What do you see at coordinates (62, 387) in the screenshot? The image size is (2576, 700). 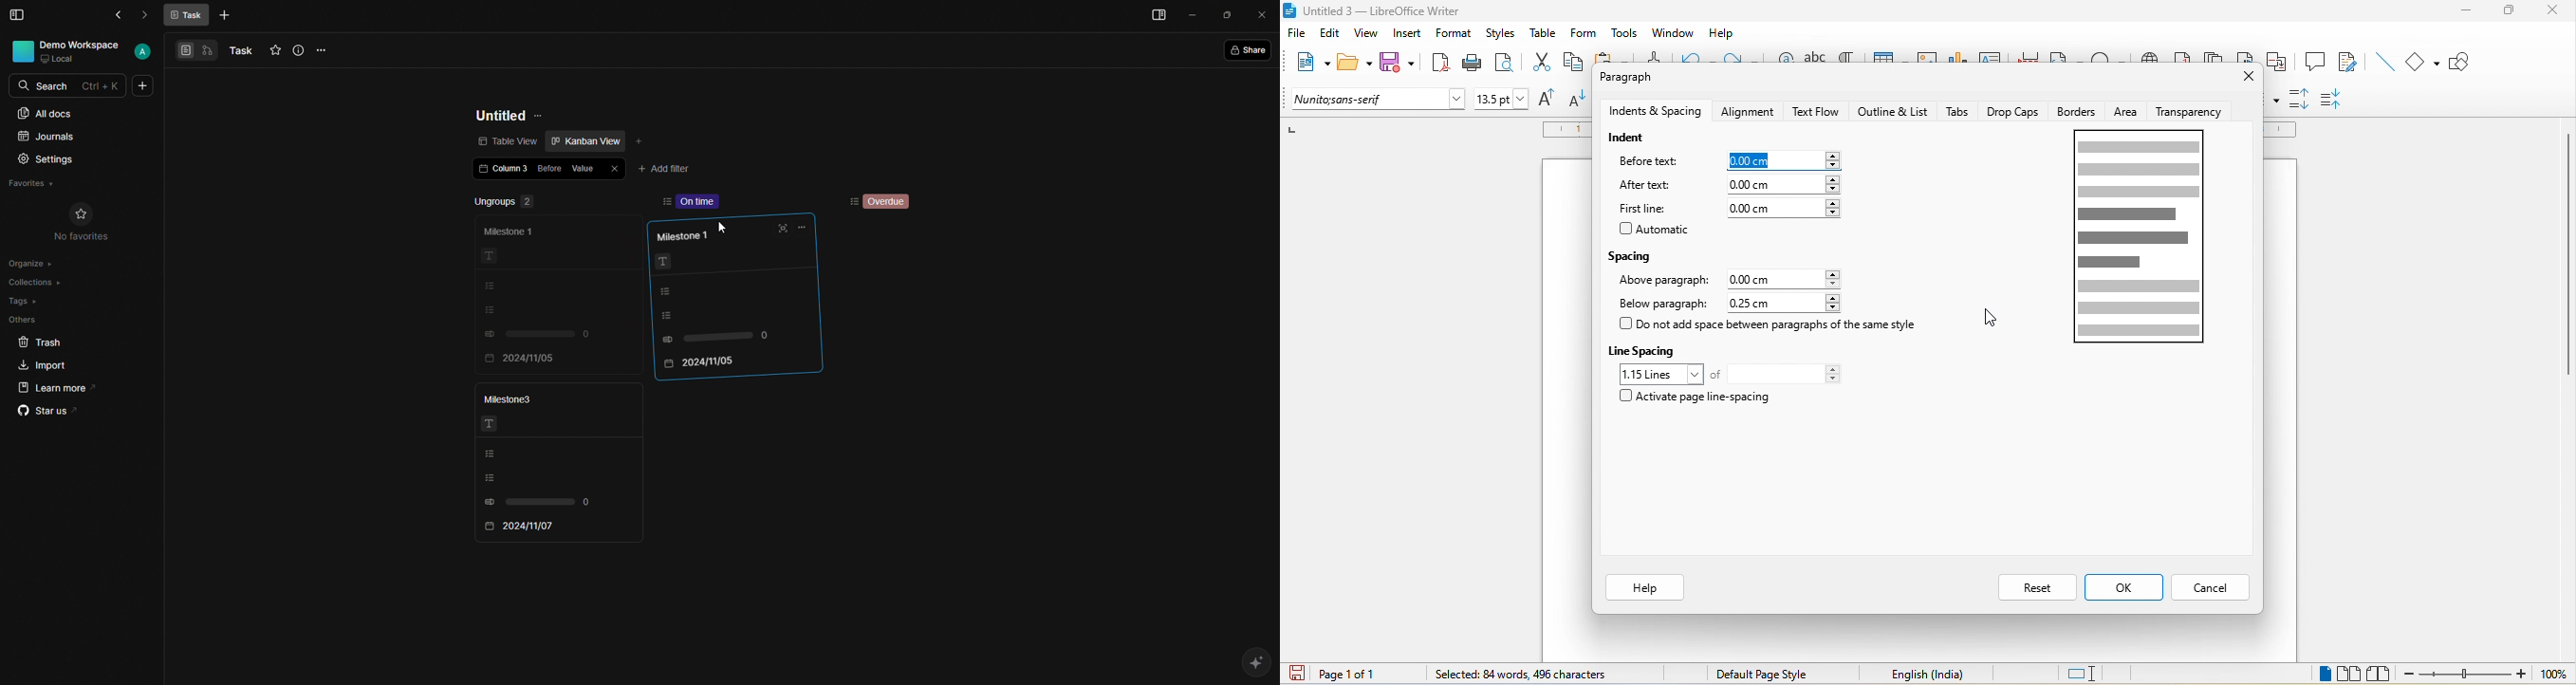 I see `Learn more` at bounding box center [62, 387].